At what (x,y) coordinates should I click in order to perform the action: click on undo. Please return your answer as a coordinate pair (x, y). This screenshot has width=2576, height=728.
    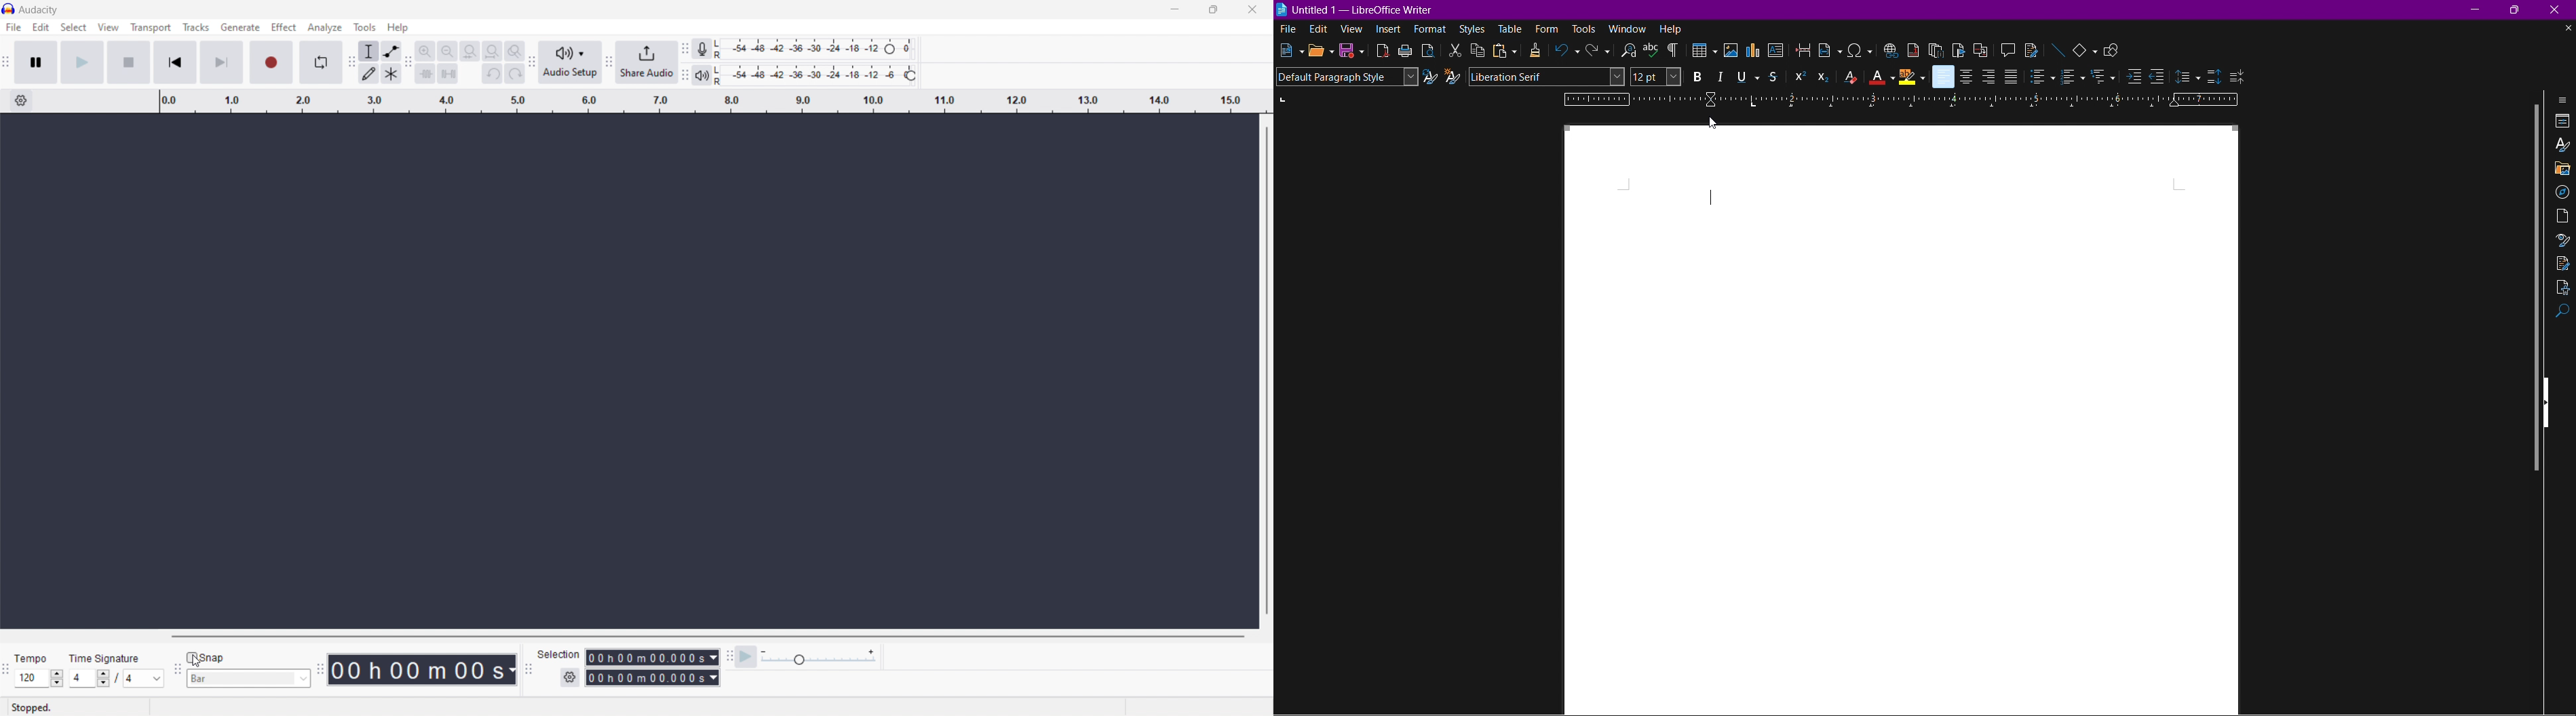
    Looking at the image, I should click on (492, 73).